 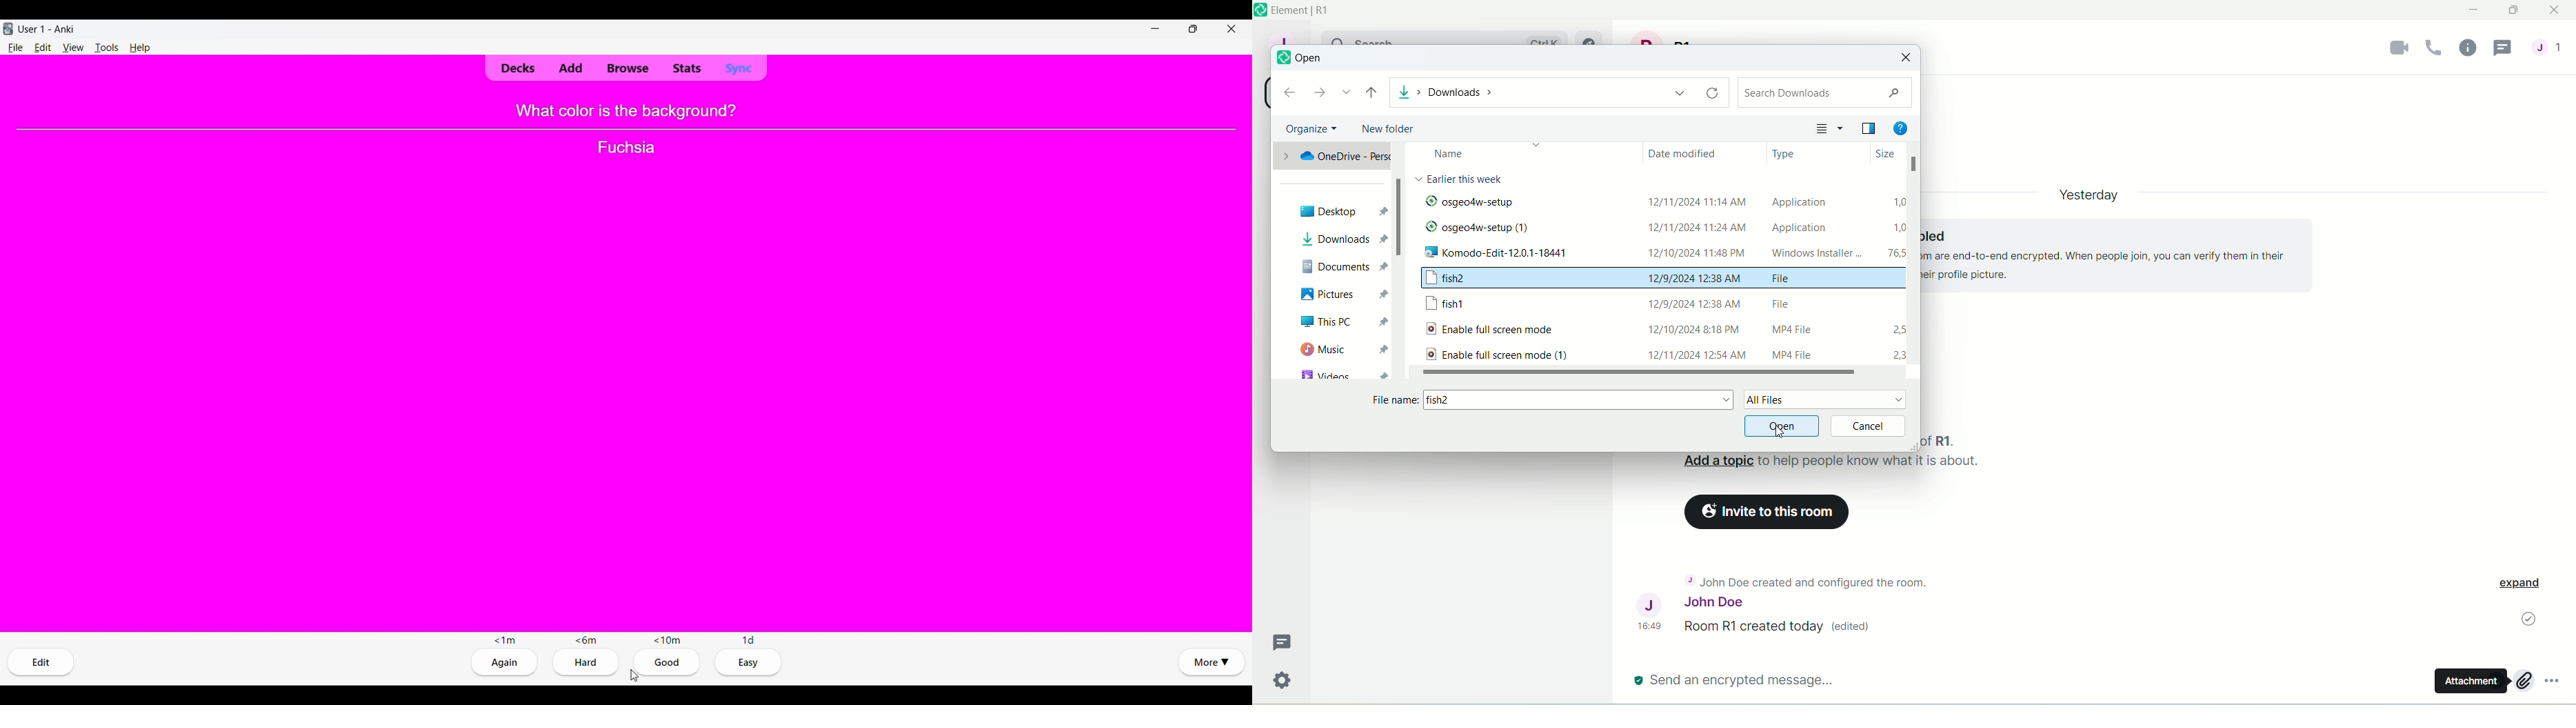 I want to click on vertical scroll bar, so click(x=1913, y=263).